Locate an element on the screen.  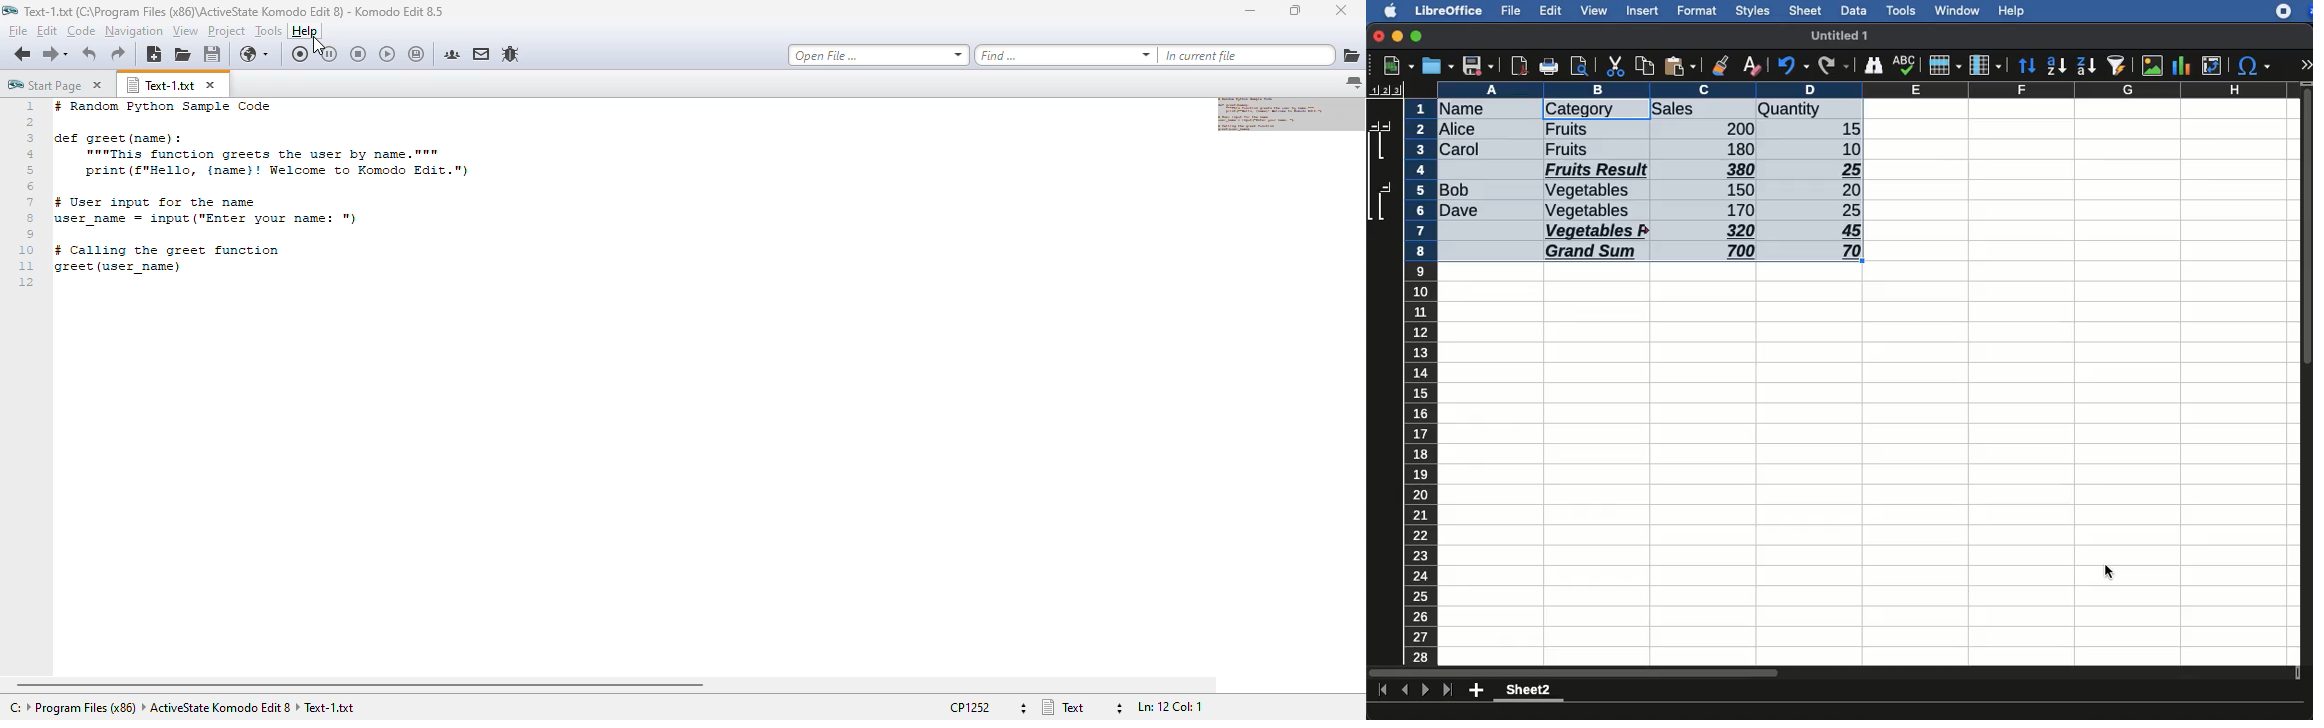
Cursor is located at coordinates (2116, 572).